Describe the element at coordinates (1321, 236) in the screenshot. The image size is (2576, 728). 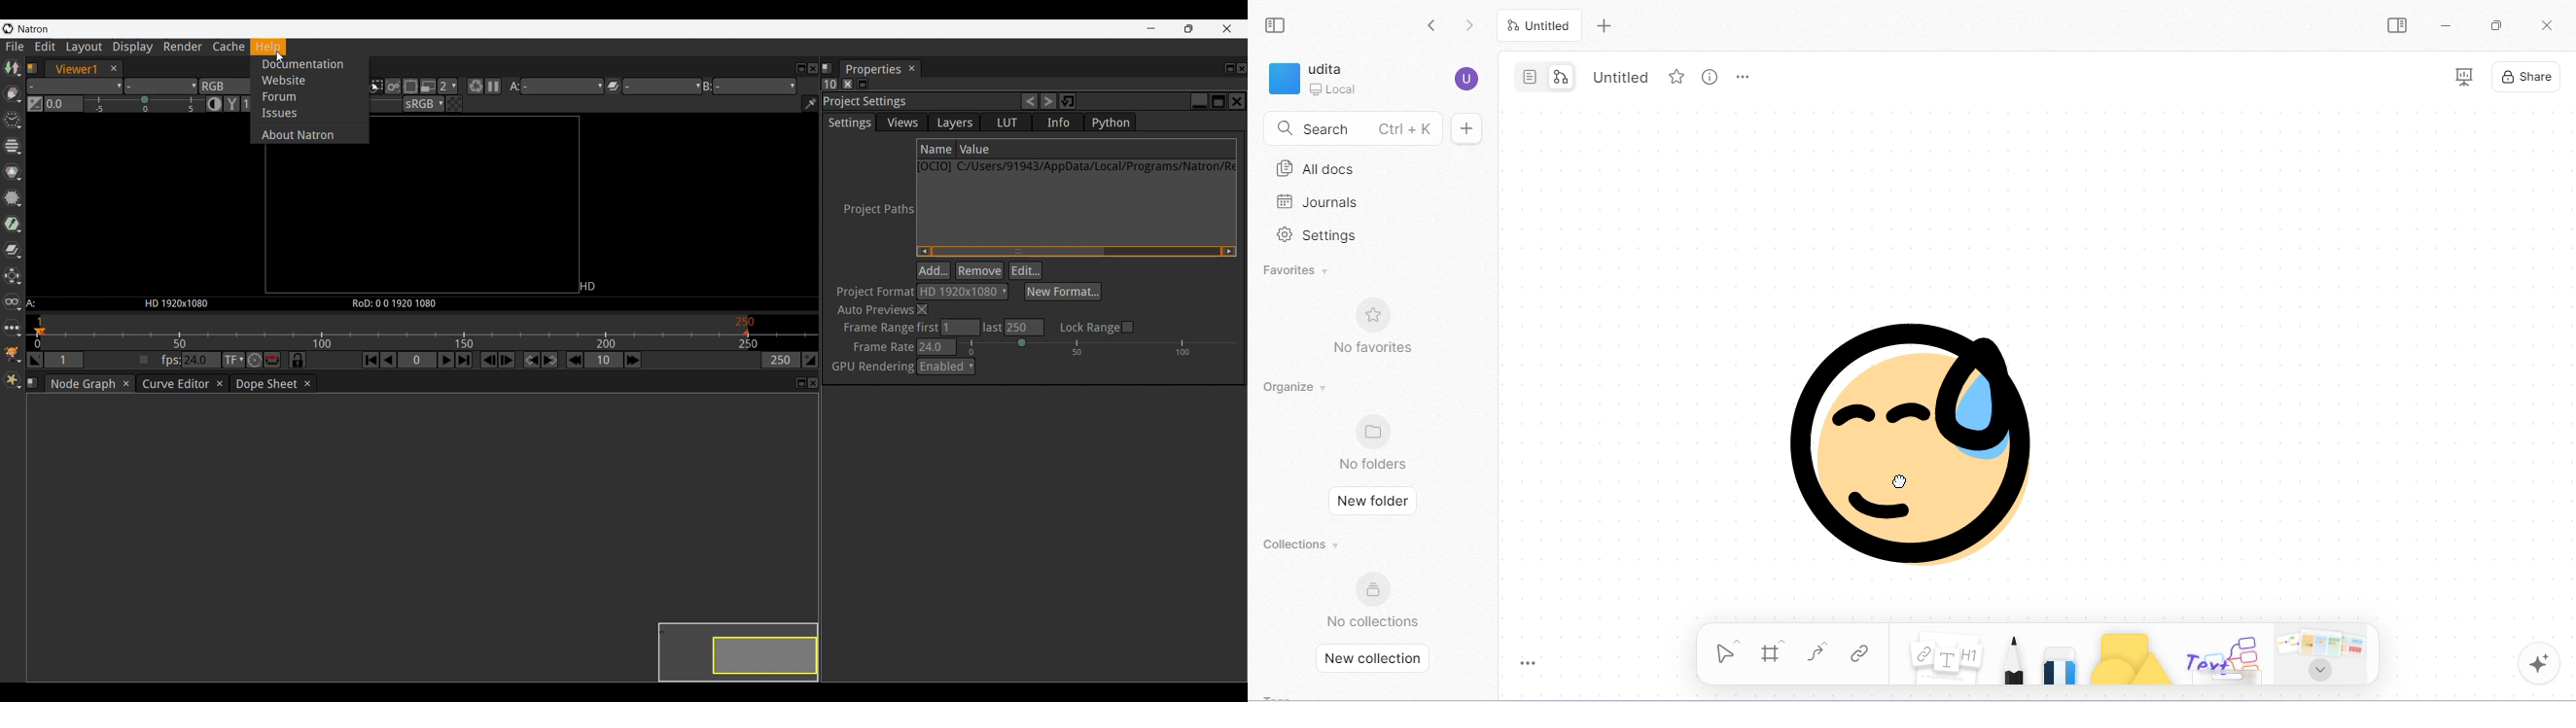
I see `settings` at that location.